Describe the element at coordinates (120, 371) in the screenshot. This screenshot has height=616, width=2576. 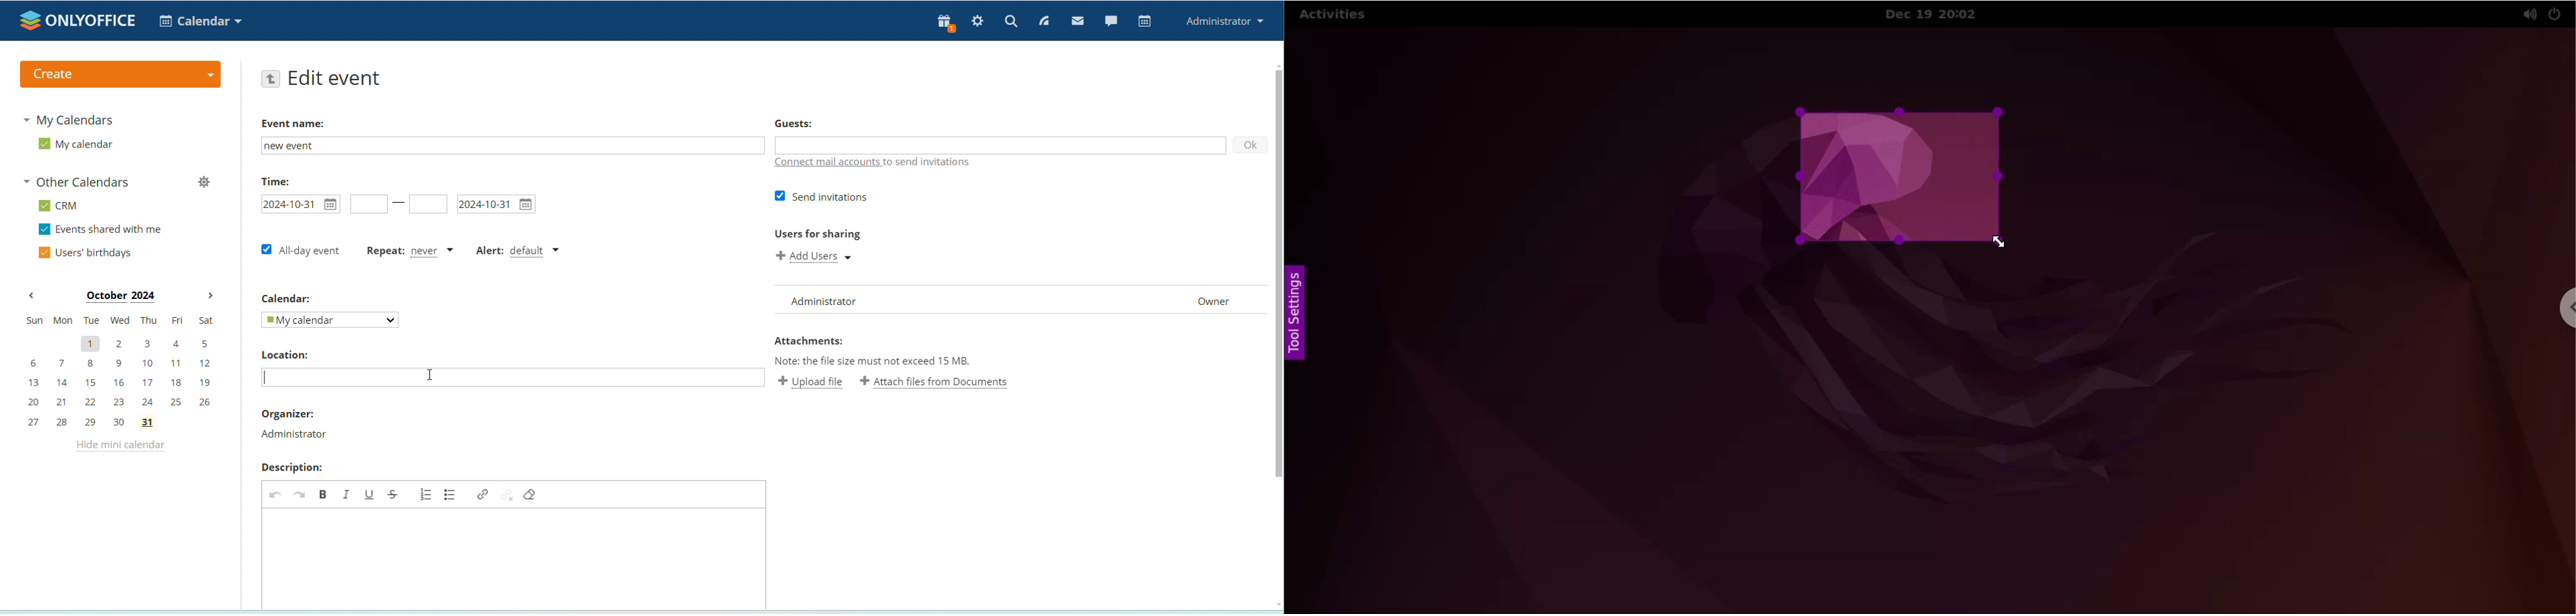
I see `mini calendar` at that location.